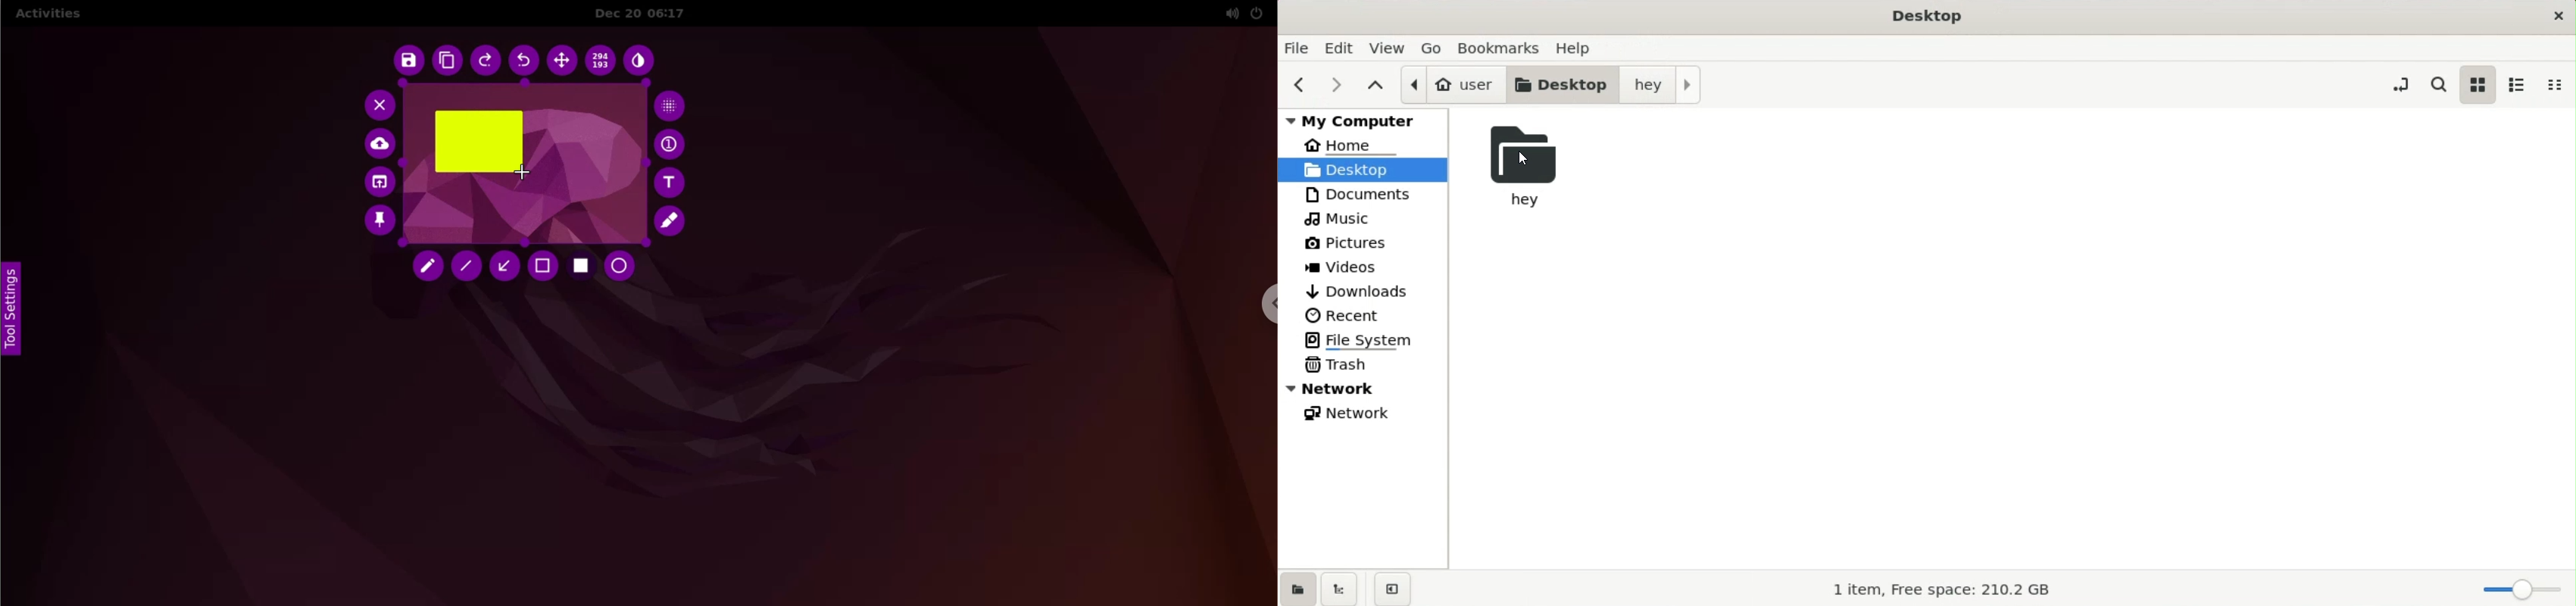 The height and width of the screenshot is (616, 2576). What do you see at coordinates (624, 266) in the screenshot?
I see `circle tool` at bounding box center [624, 266].